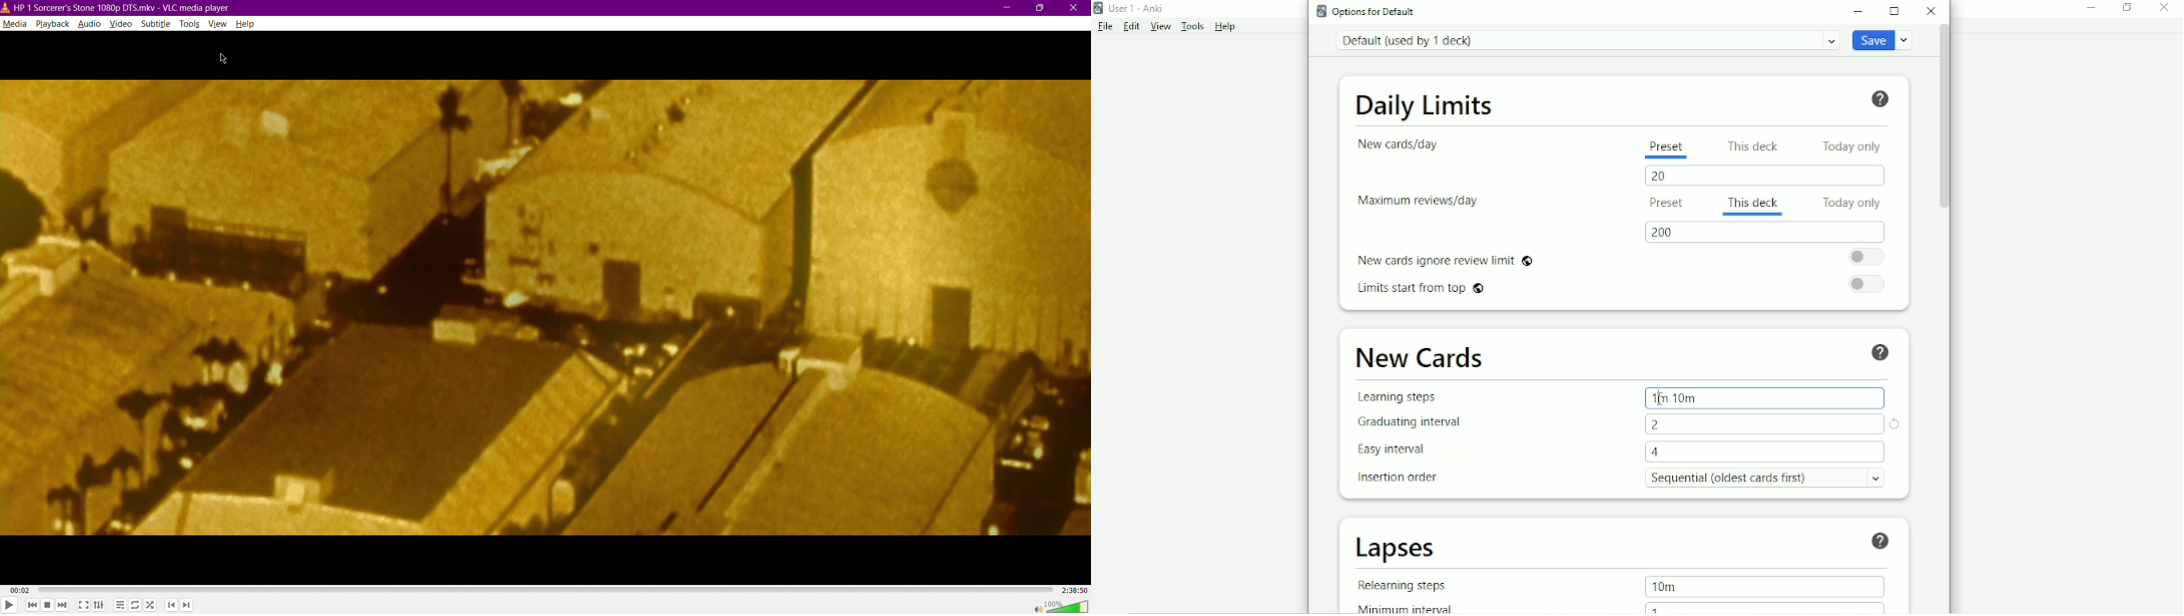  I want to click on 1, so click(1659, 608).